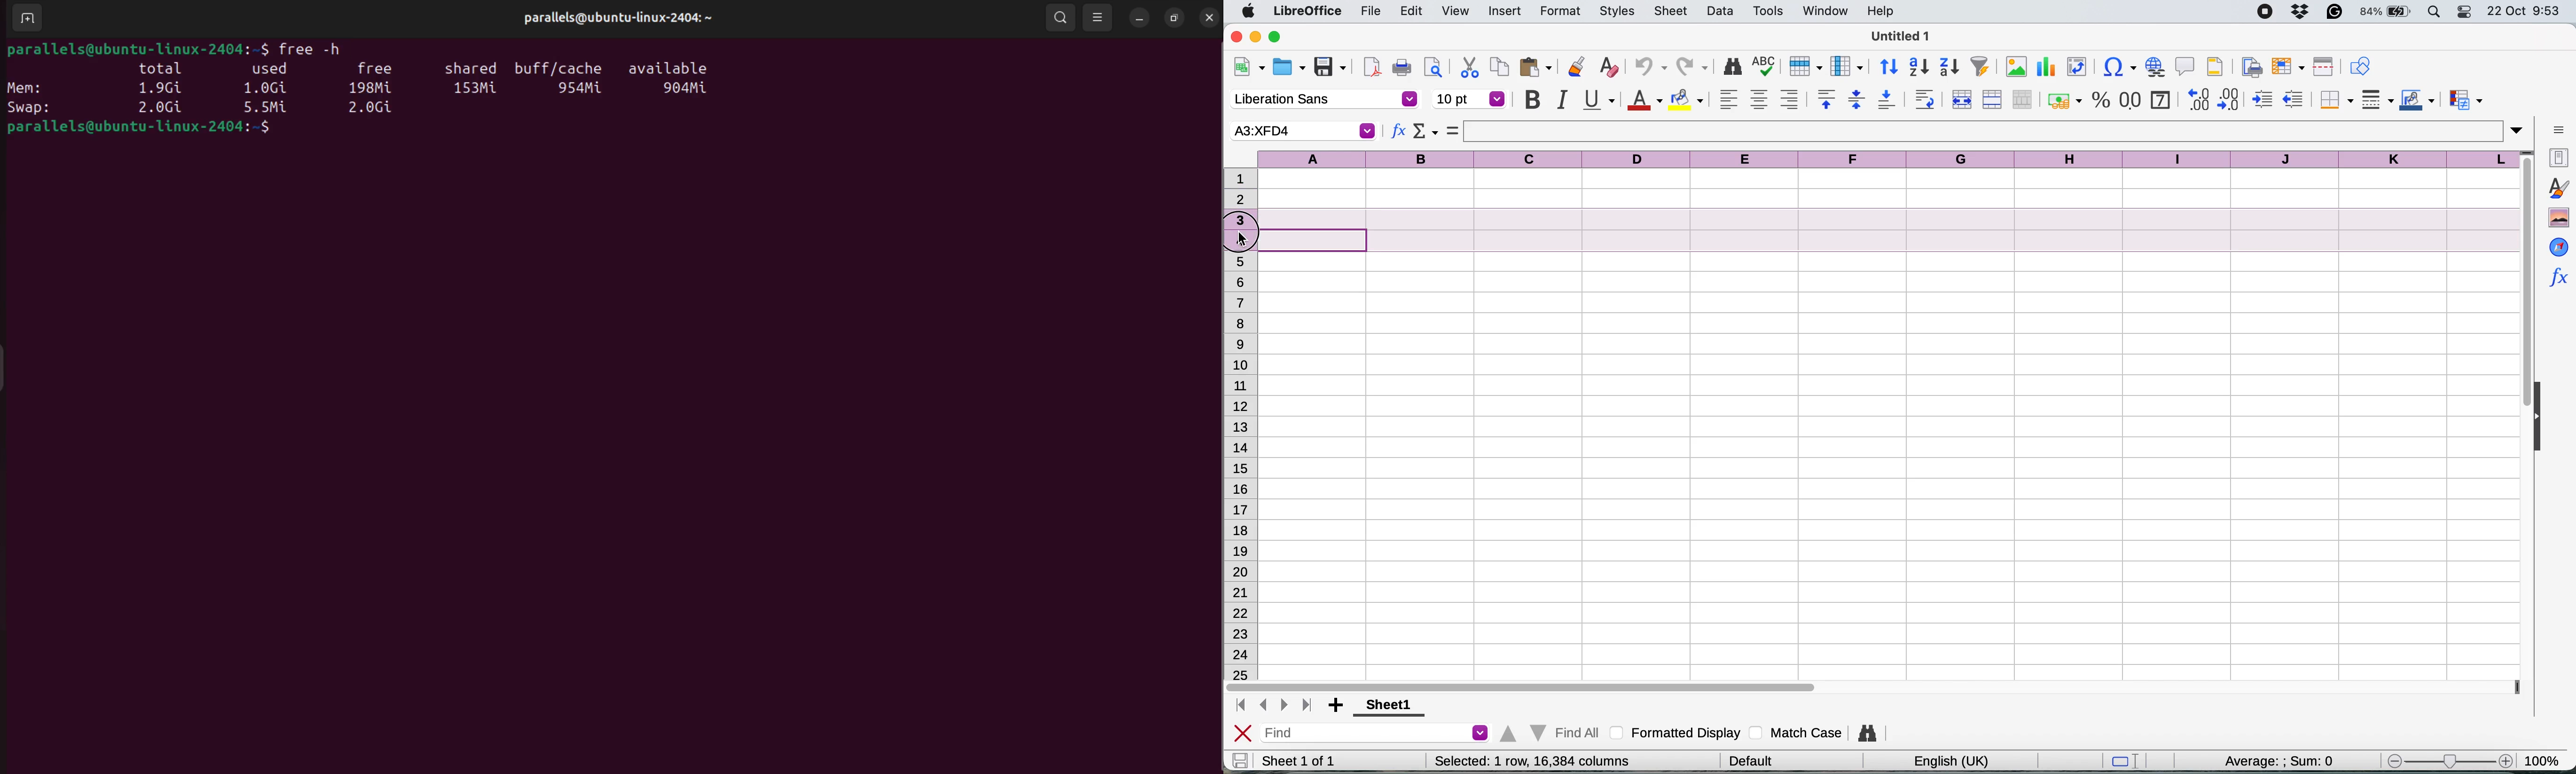 The width and height of the screenshot is (2576, 784). I want to click on function wizard, so click(1399, 133).